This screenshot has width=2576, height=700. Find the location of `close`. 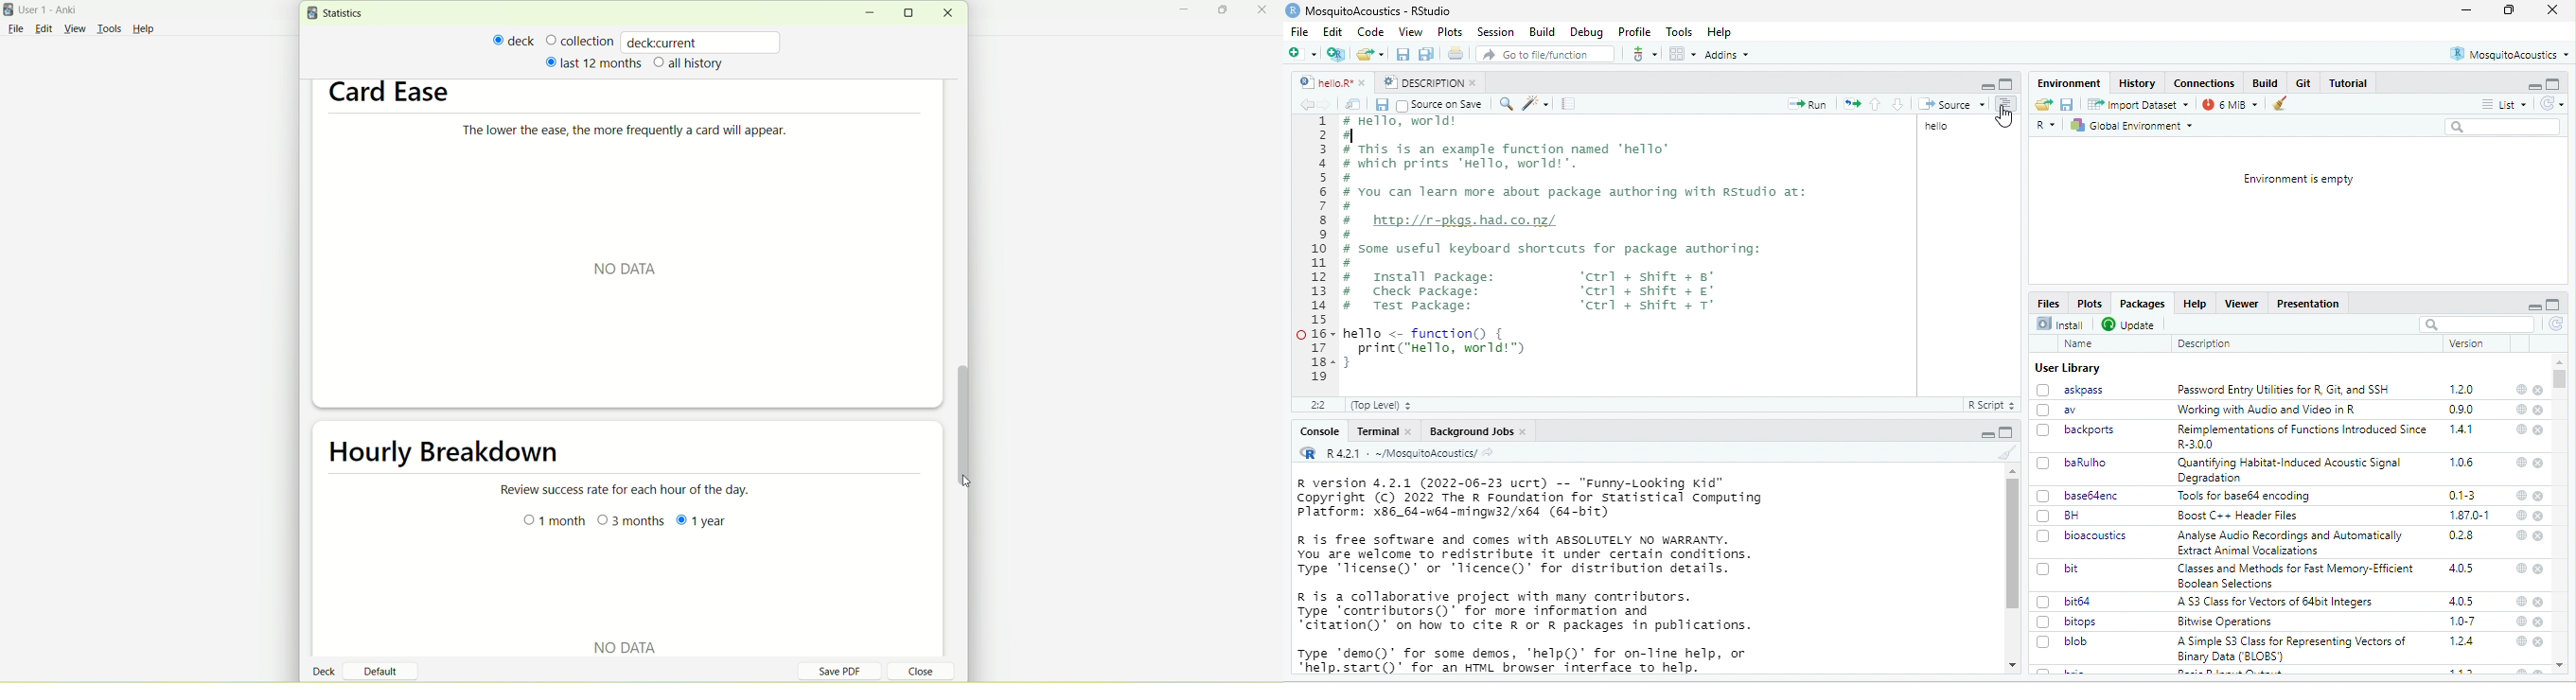

close is located at coordinates (2539, 430).